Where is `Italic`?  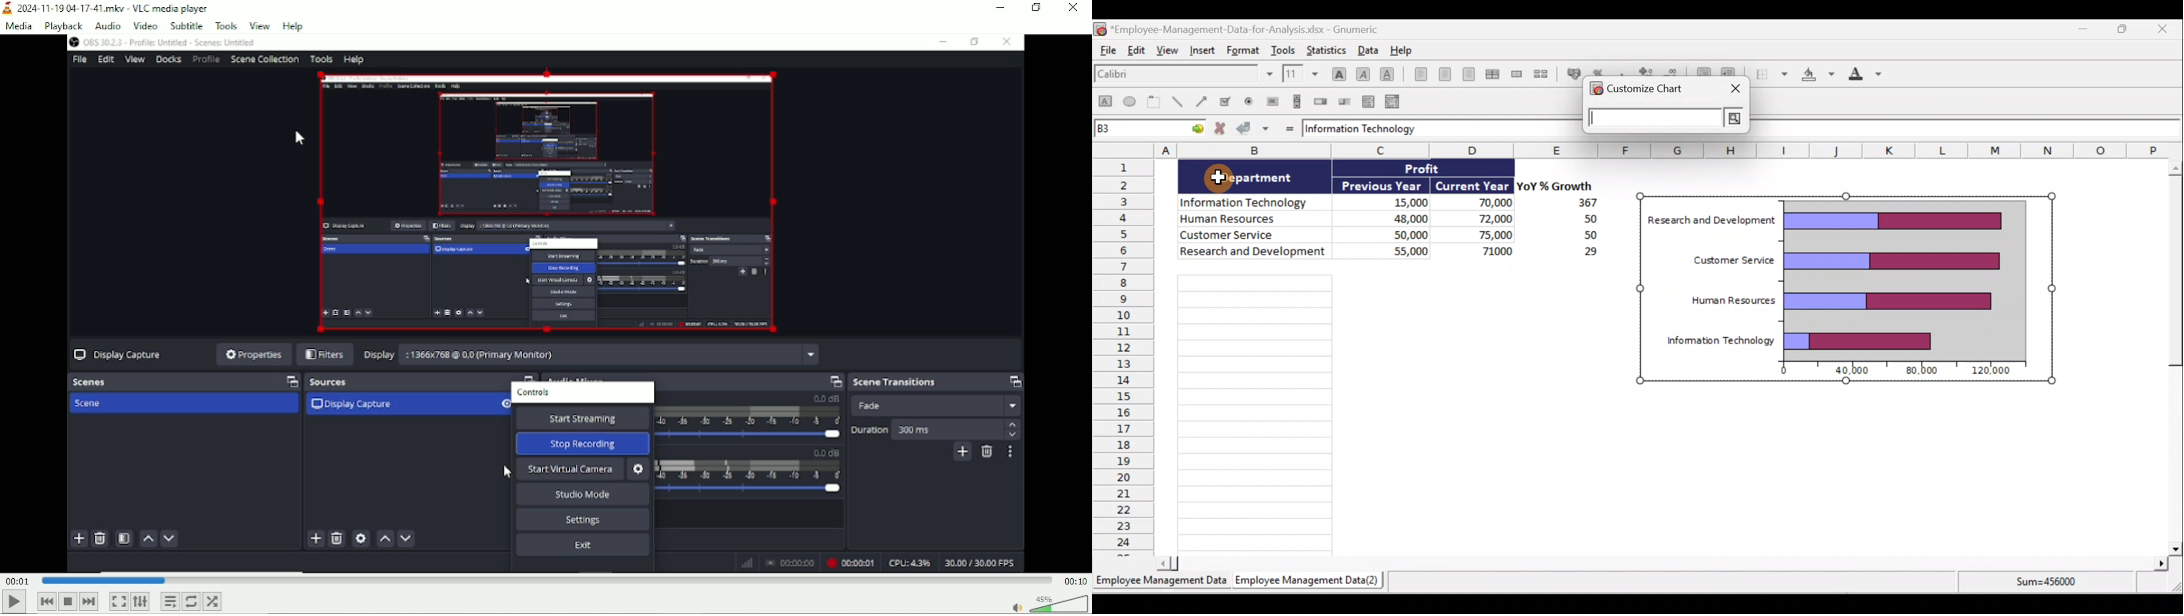 Italic is located at coordinates (1365, 74).